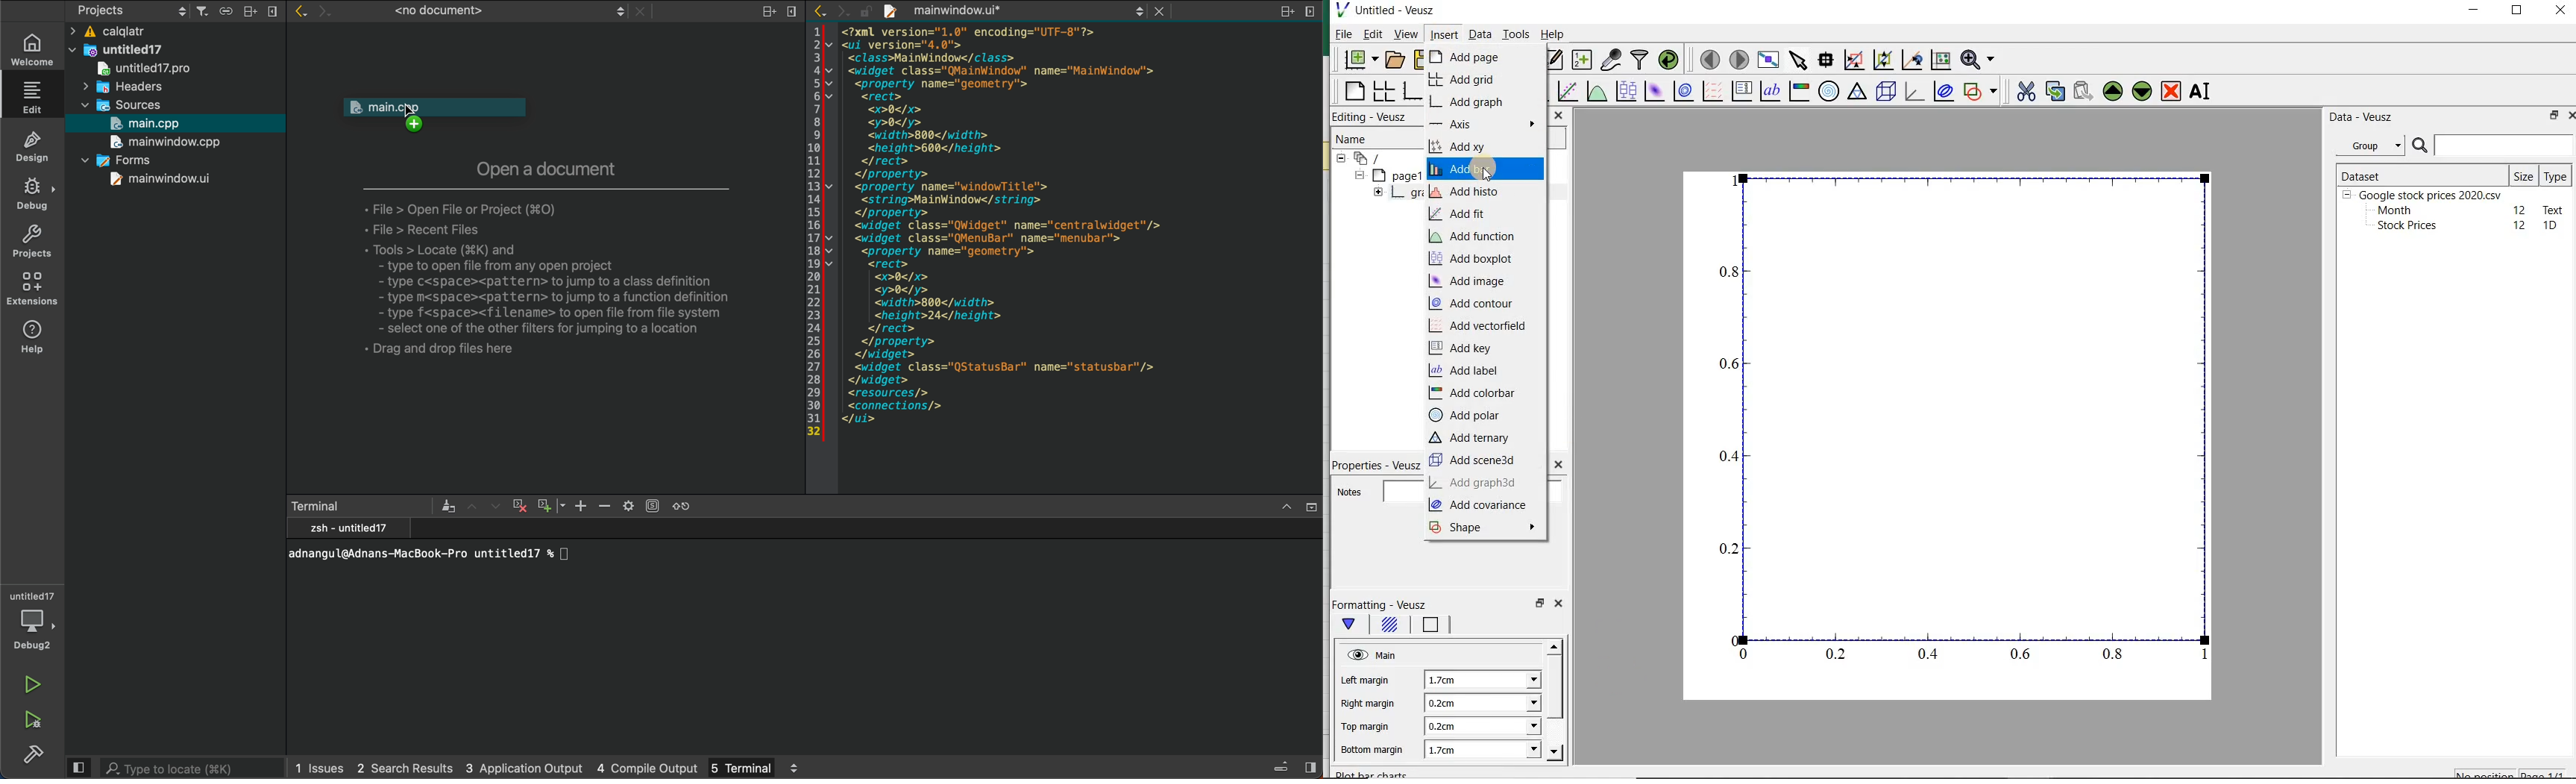  I want to click on untitled17, so click(136, 69).